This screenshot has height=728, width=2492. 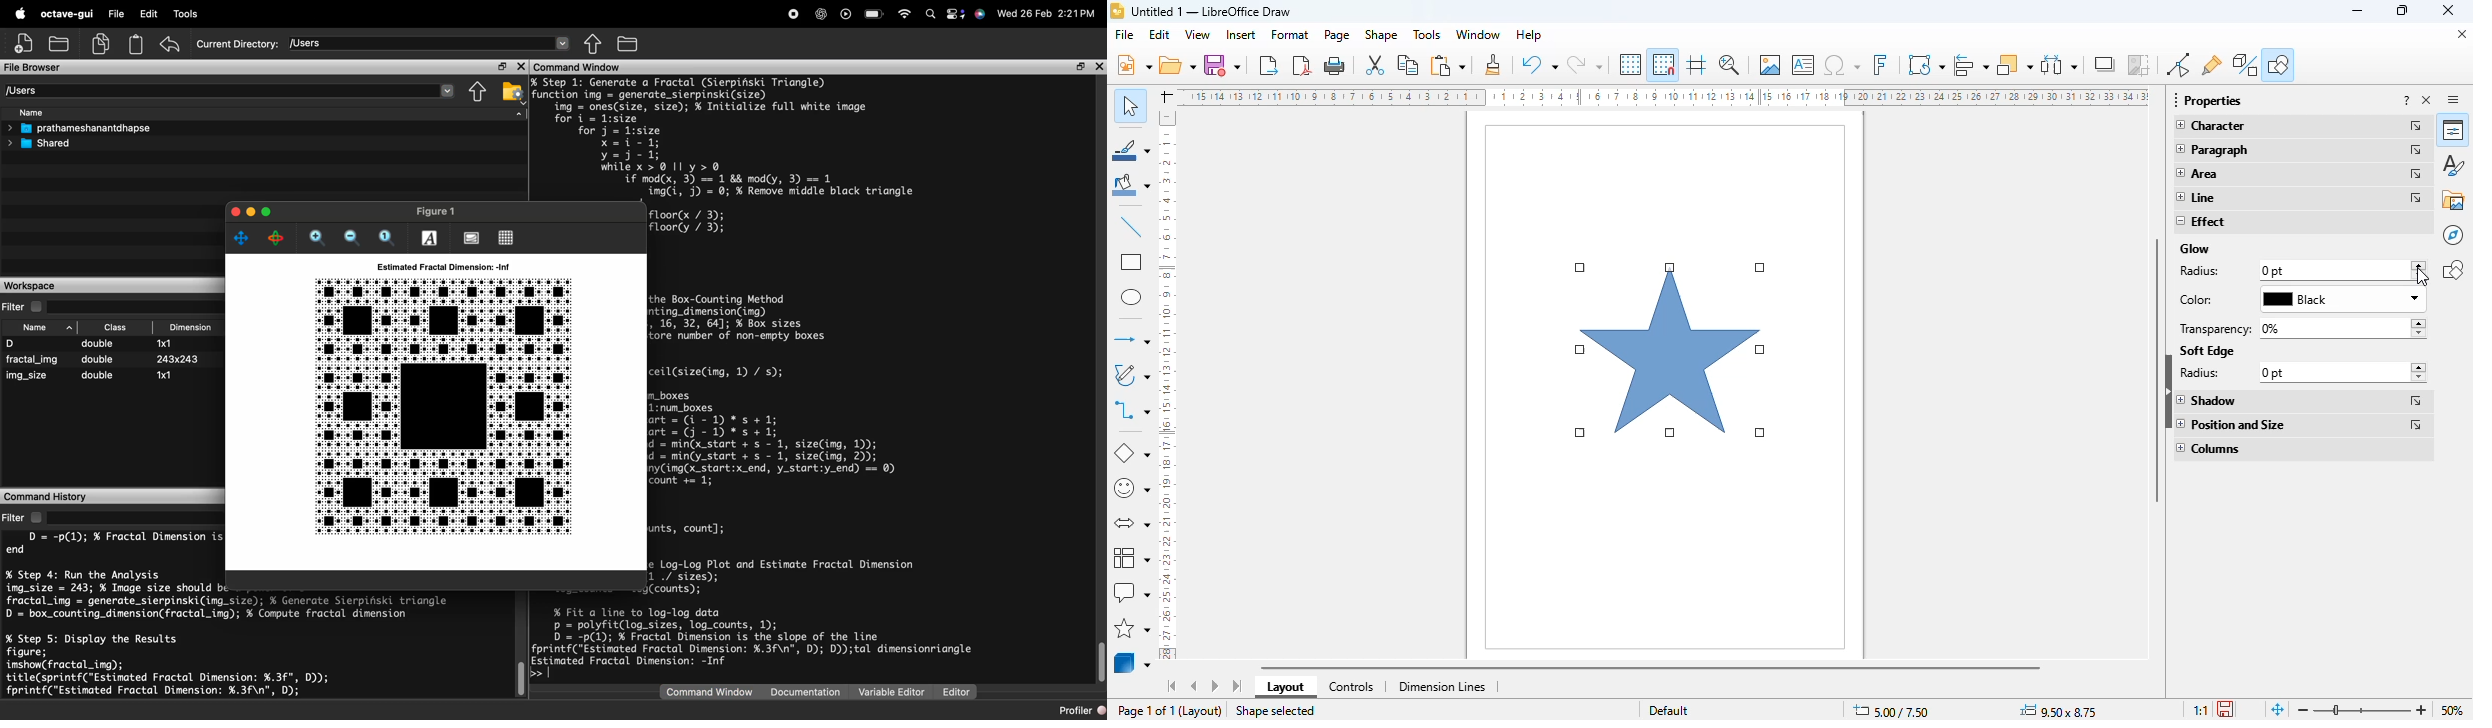 I want to click on close, so click(x=520, y=66).